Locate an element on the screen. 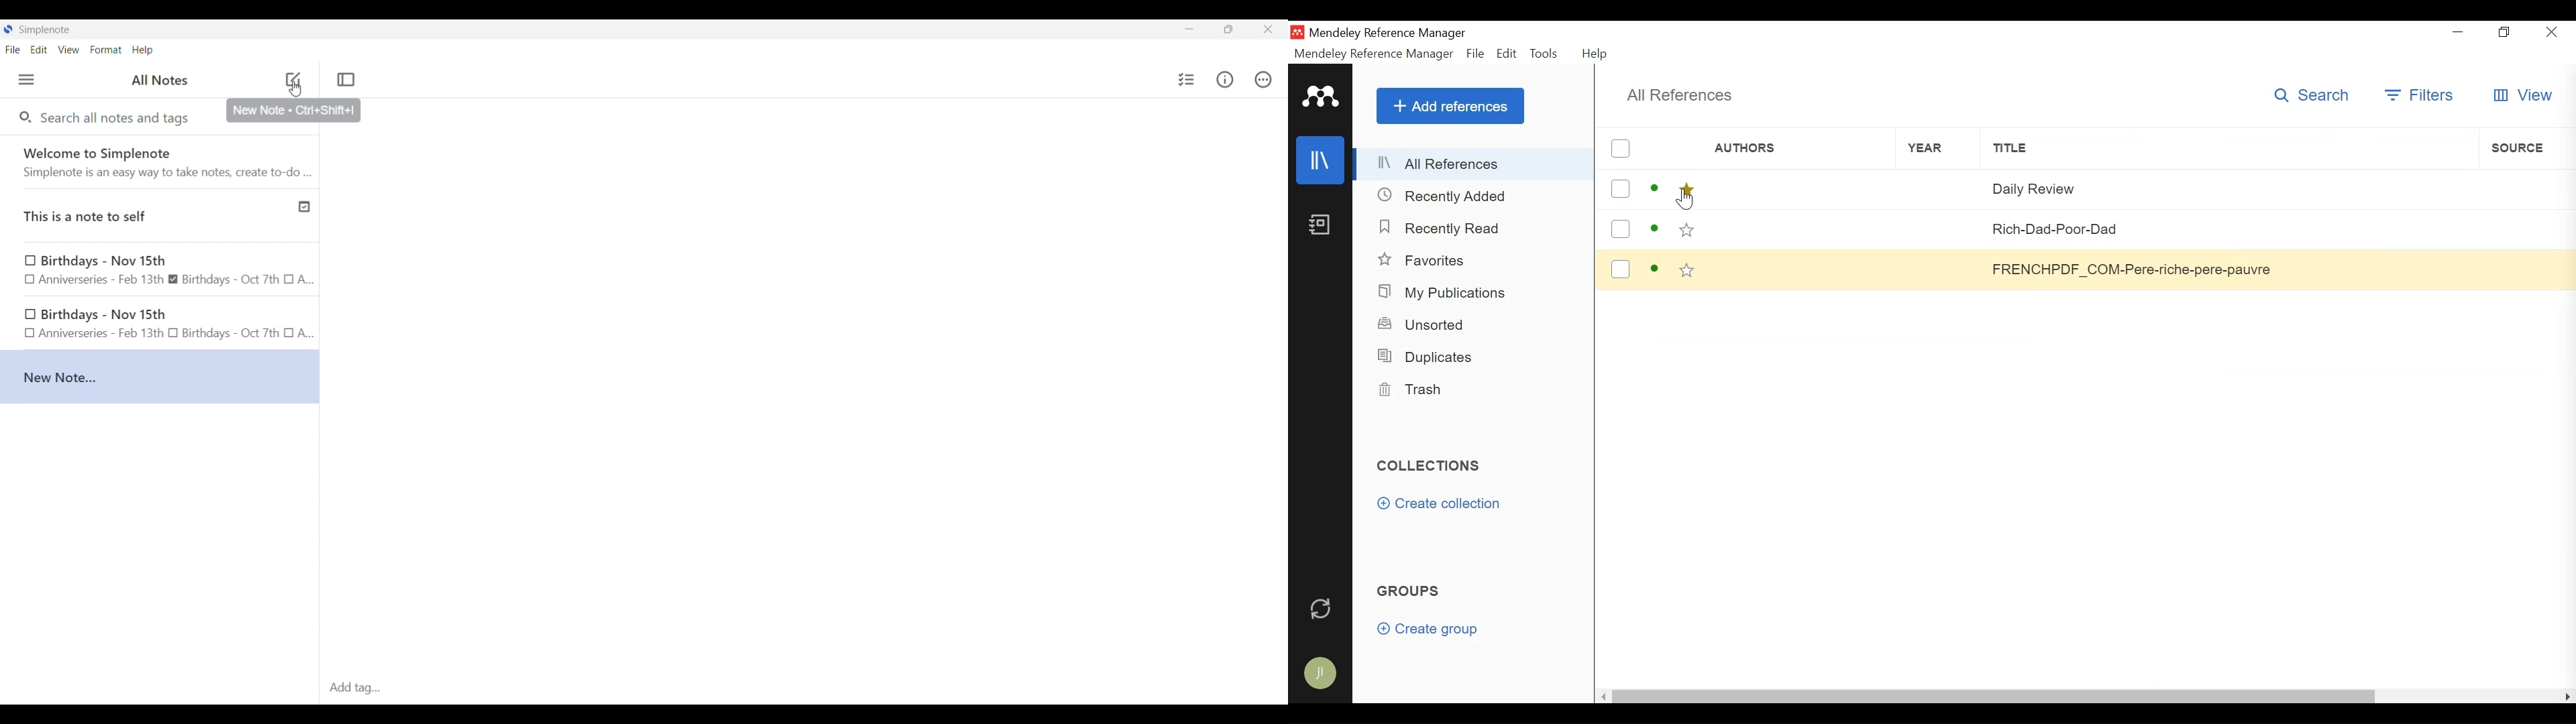 This screenshot has width=2576, height=728. Minimize is located at coordinates (1189, 29).